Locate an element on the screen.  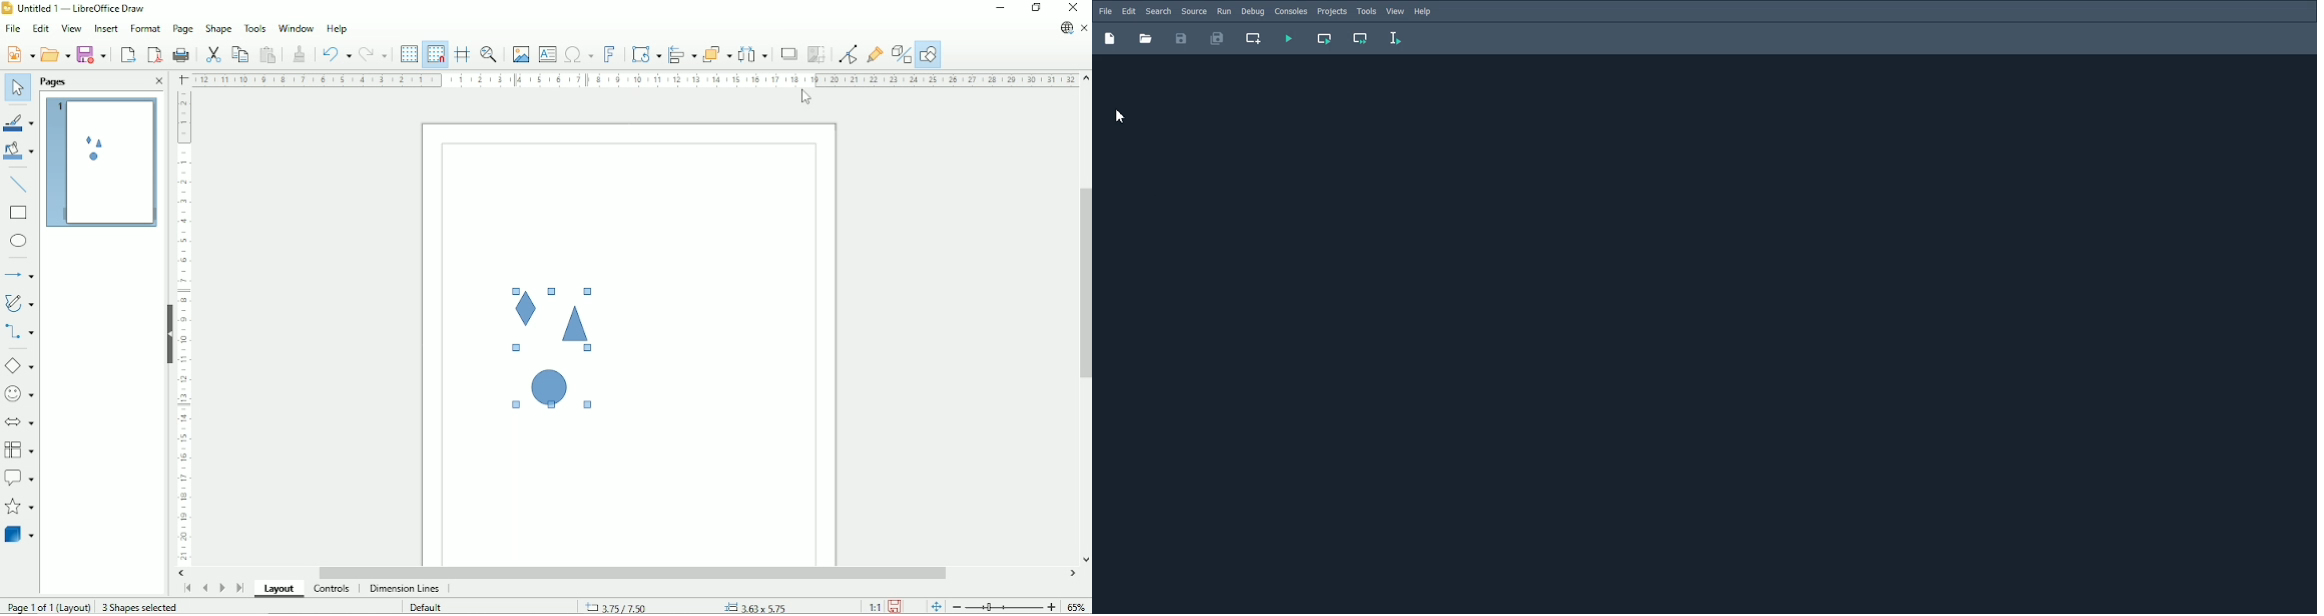
Ellipse is located at coordinates (18, 242).